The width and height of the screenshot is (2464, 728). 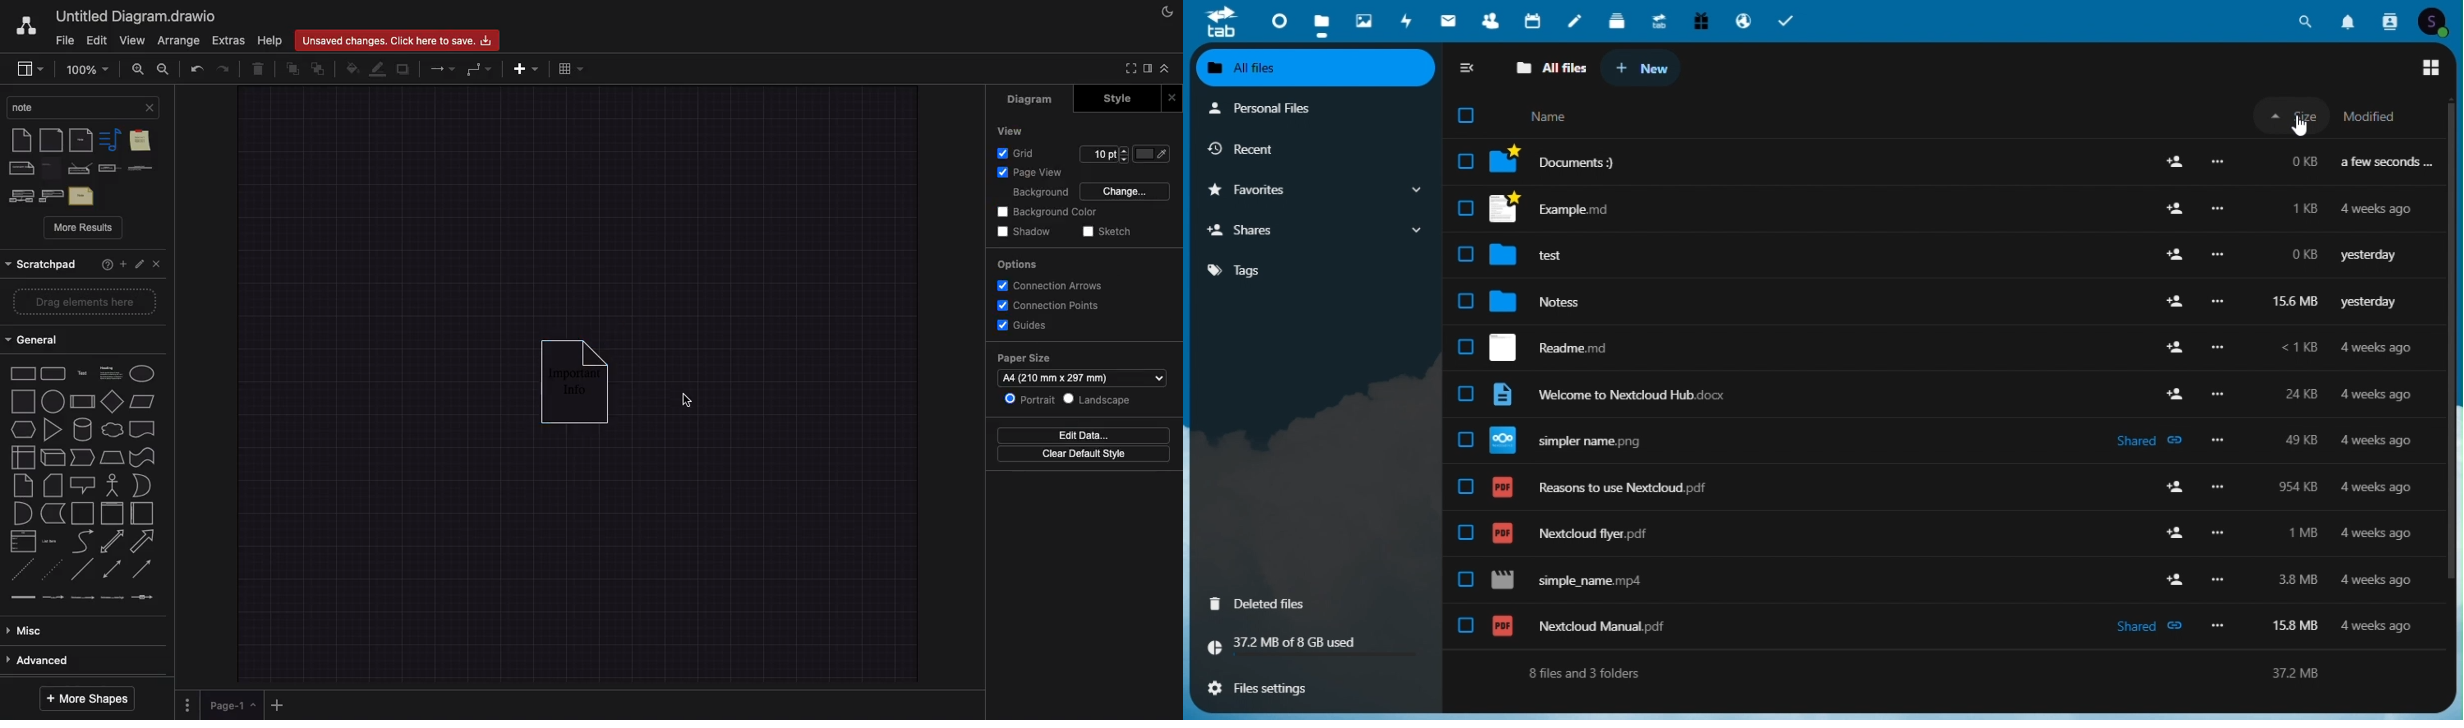 I want to click on document, so click(x=52, y=141).